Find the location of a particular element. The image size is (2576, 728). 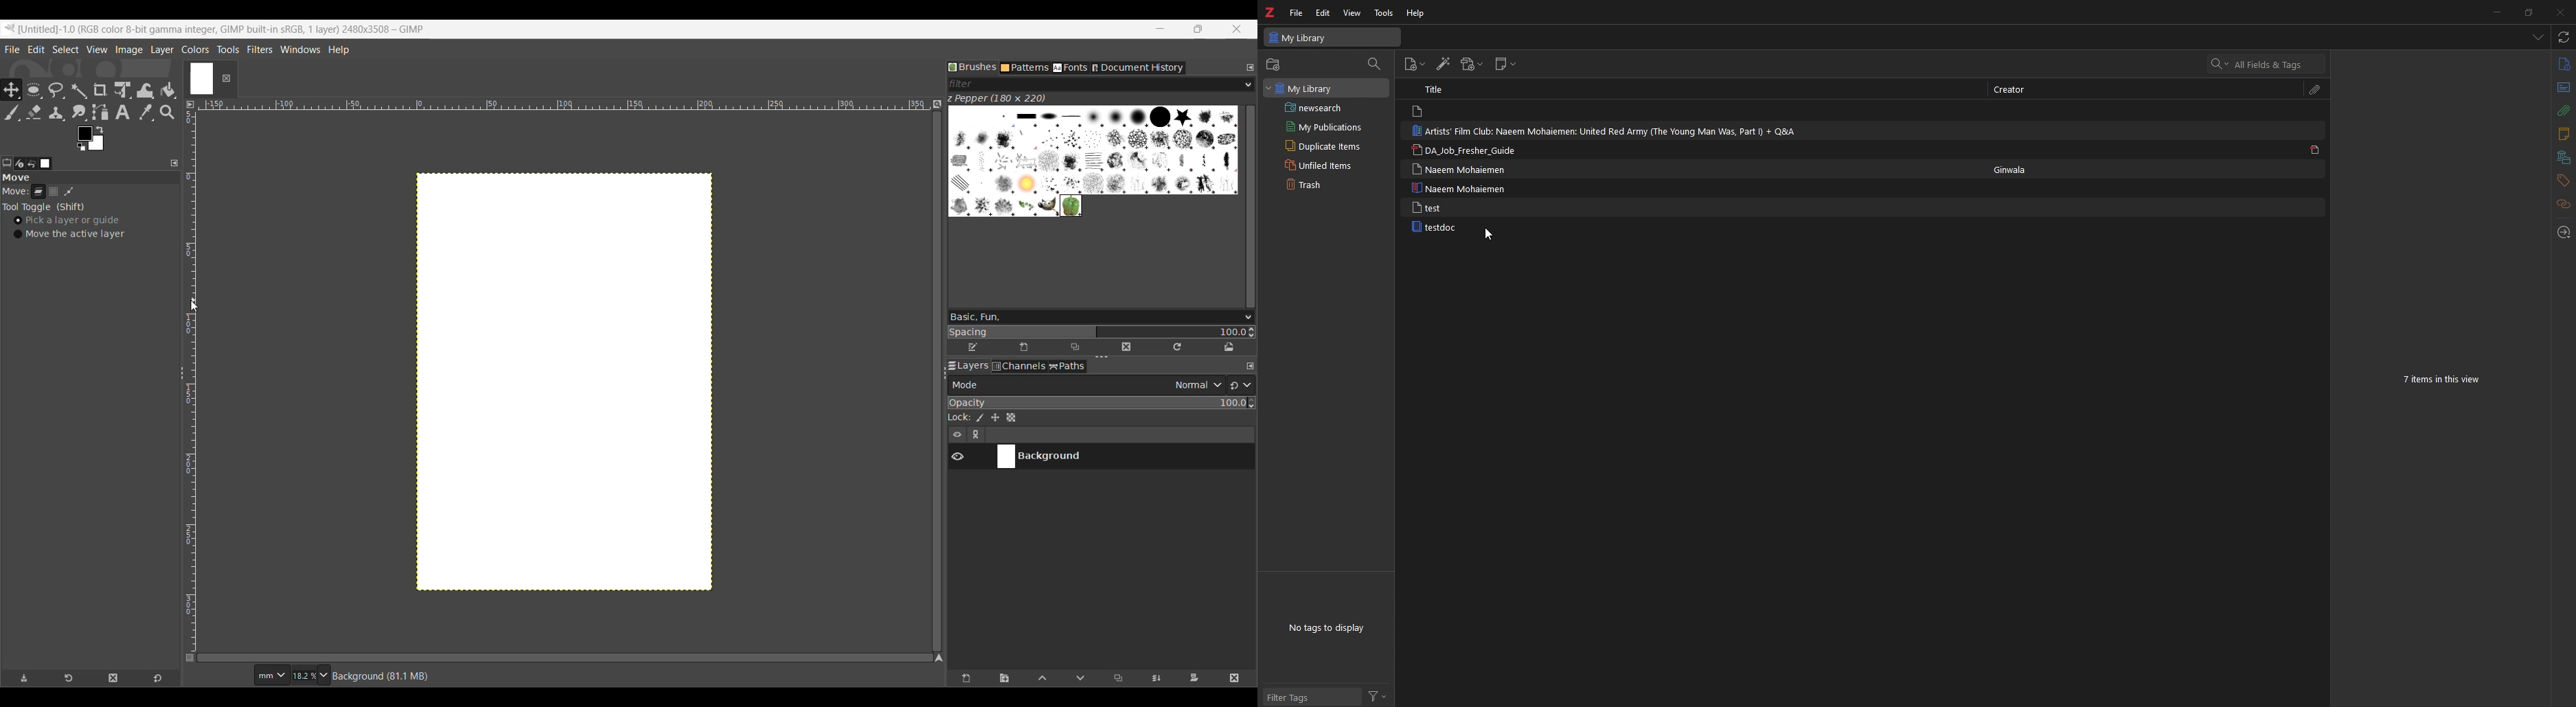

Paths tool is located at coordinates (101, 113).